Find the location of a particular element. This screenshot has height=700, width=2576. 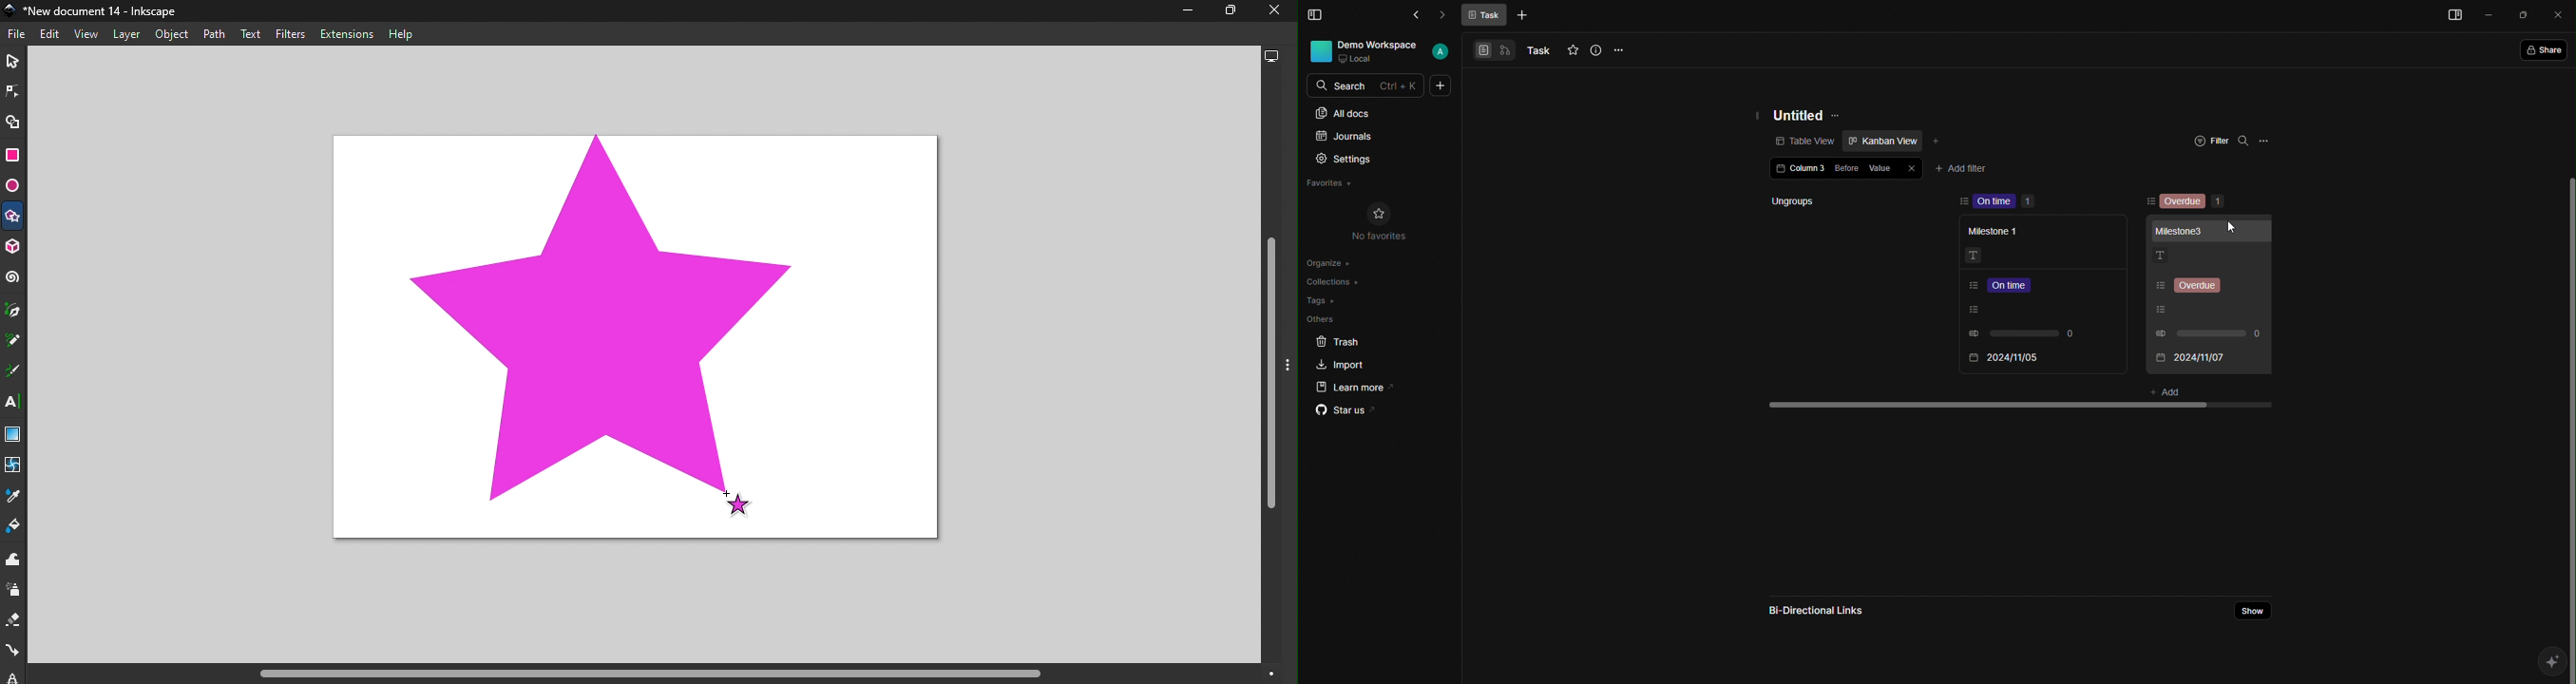

Menu Bar is located at coordinates (1316, 13).